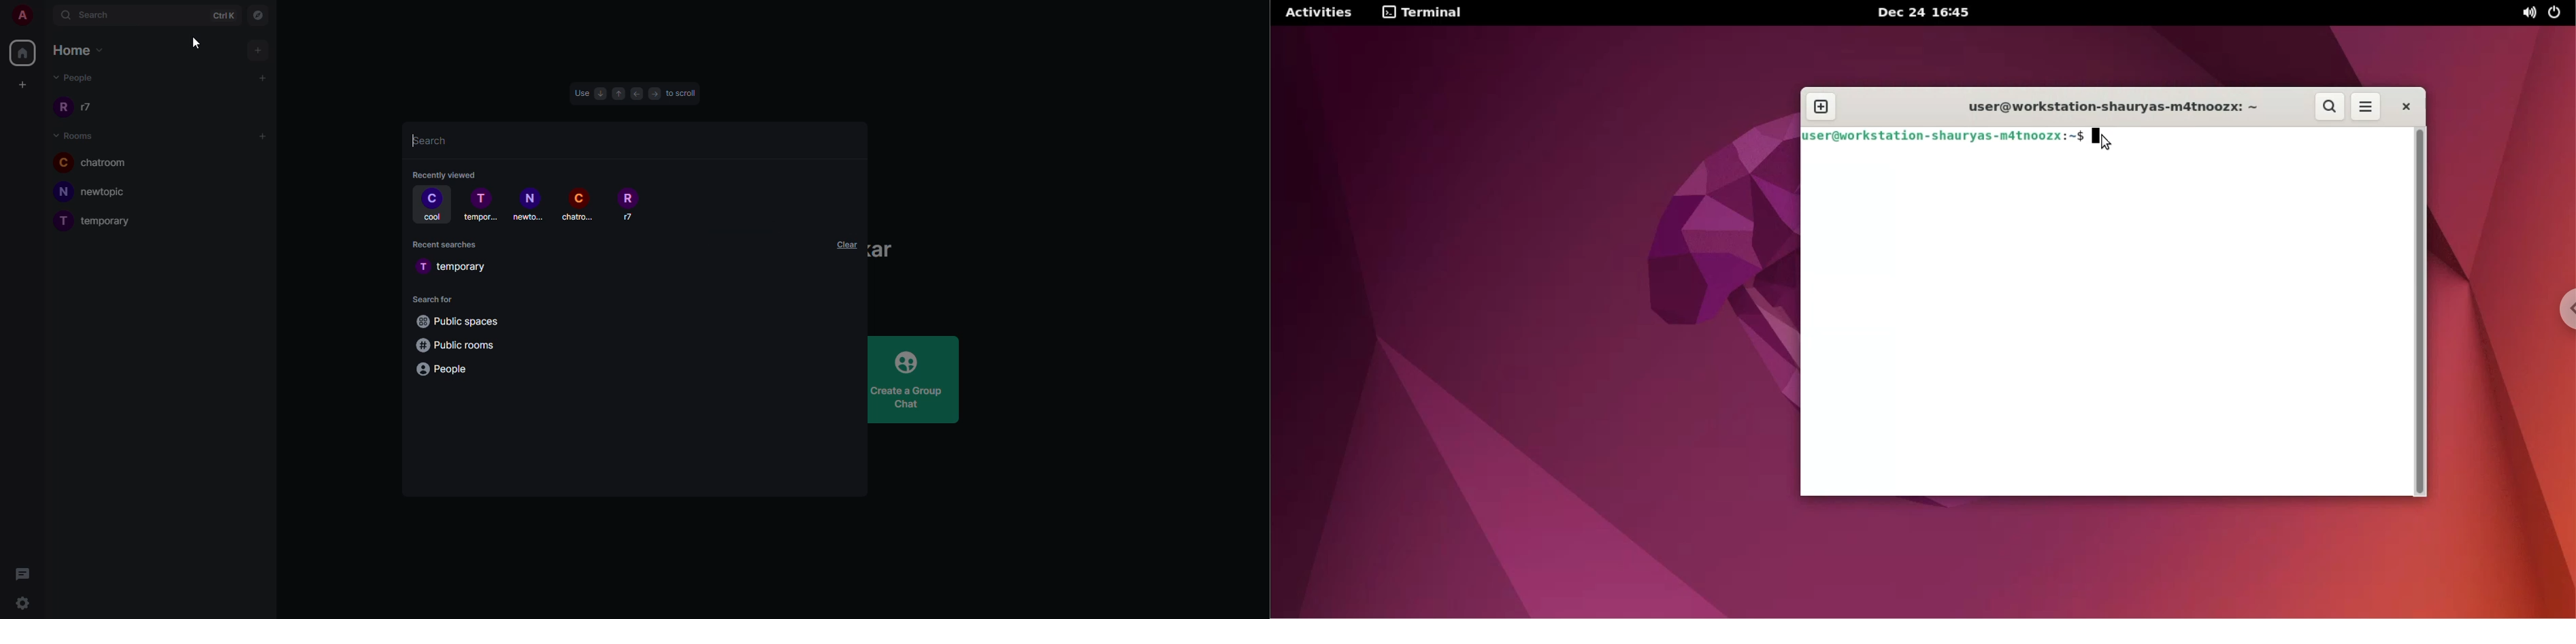 This screenshot has width=2576, height=644. Describe the element at coordinates (599, 94) in the screenshot. I see `down` at that location.